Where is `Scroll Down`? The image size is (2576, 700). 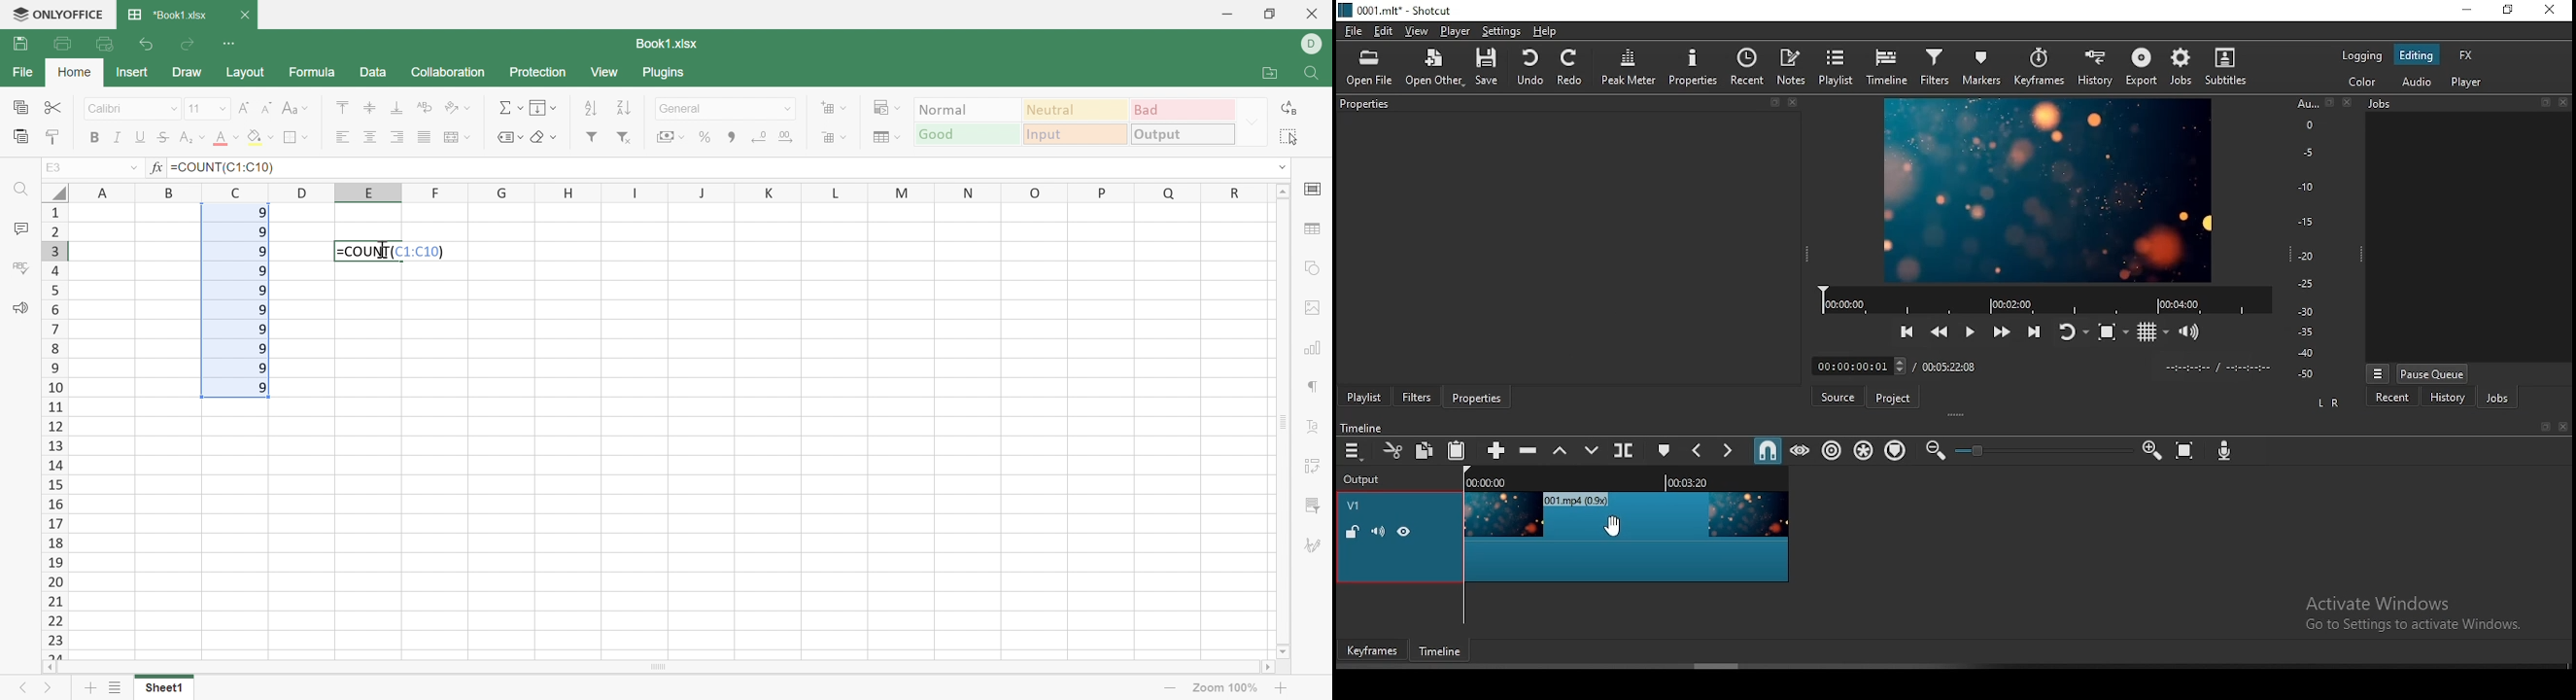 Scroll Down is located at coordinates (1283, 650).